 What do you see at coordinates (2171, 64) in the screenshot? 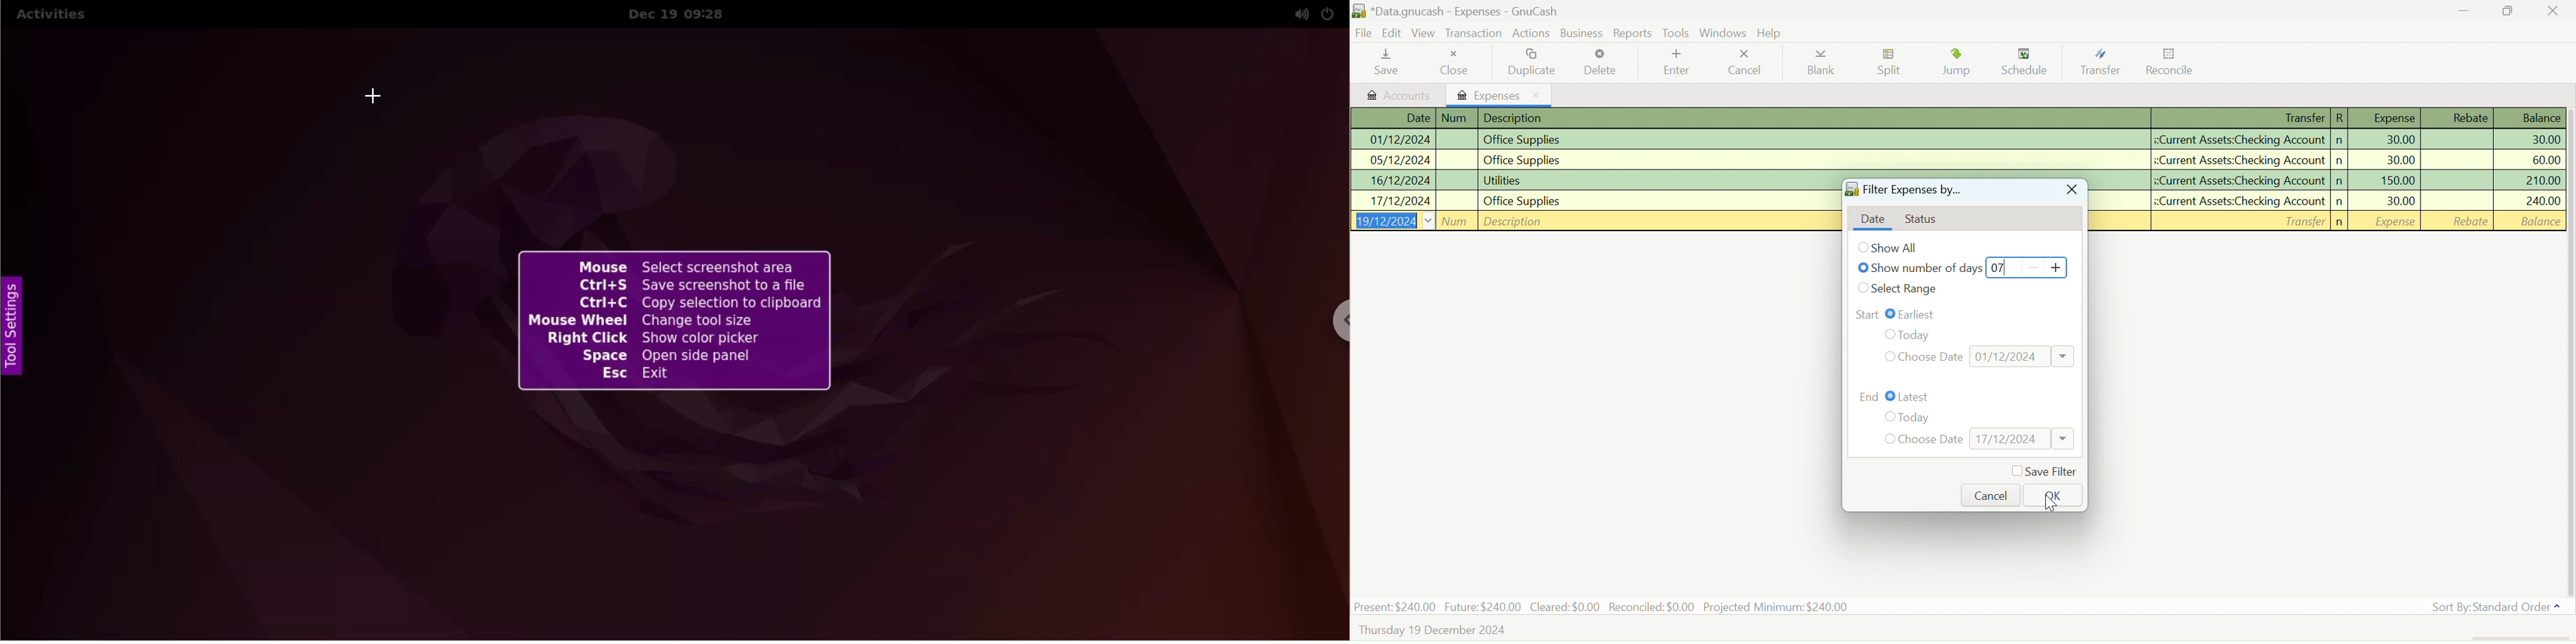
I see `Reconcile` at bounding box center [2171, 64].